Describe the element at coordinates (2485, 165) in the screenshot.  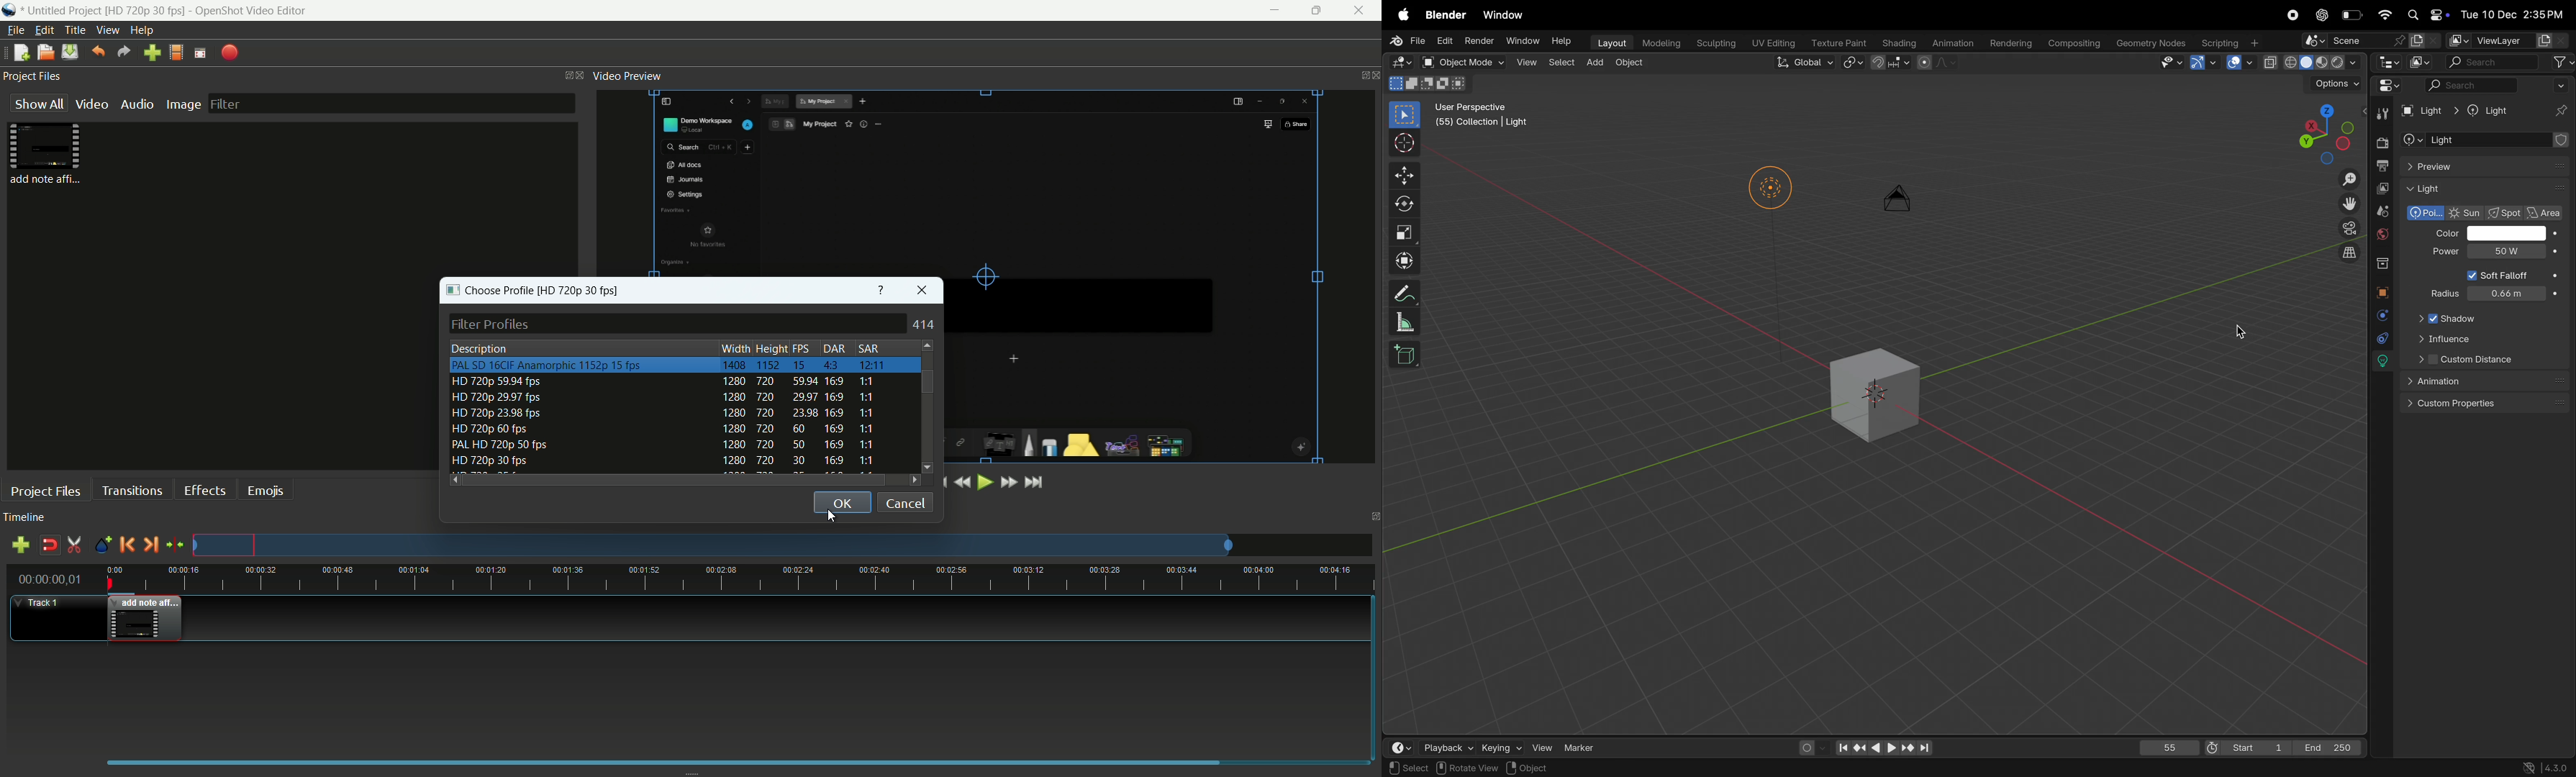
I see `preview` at that location.